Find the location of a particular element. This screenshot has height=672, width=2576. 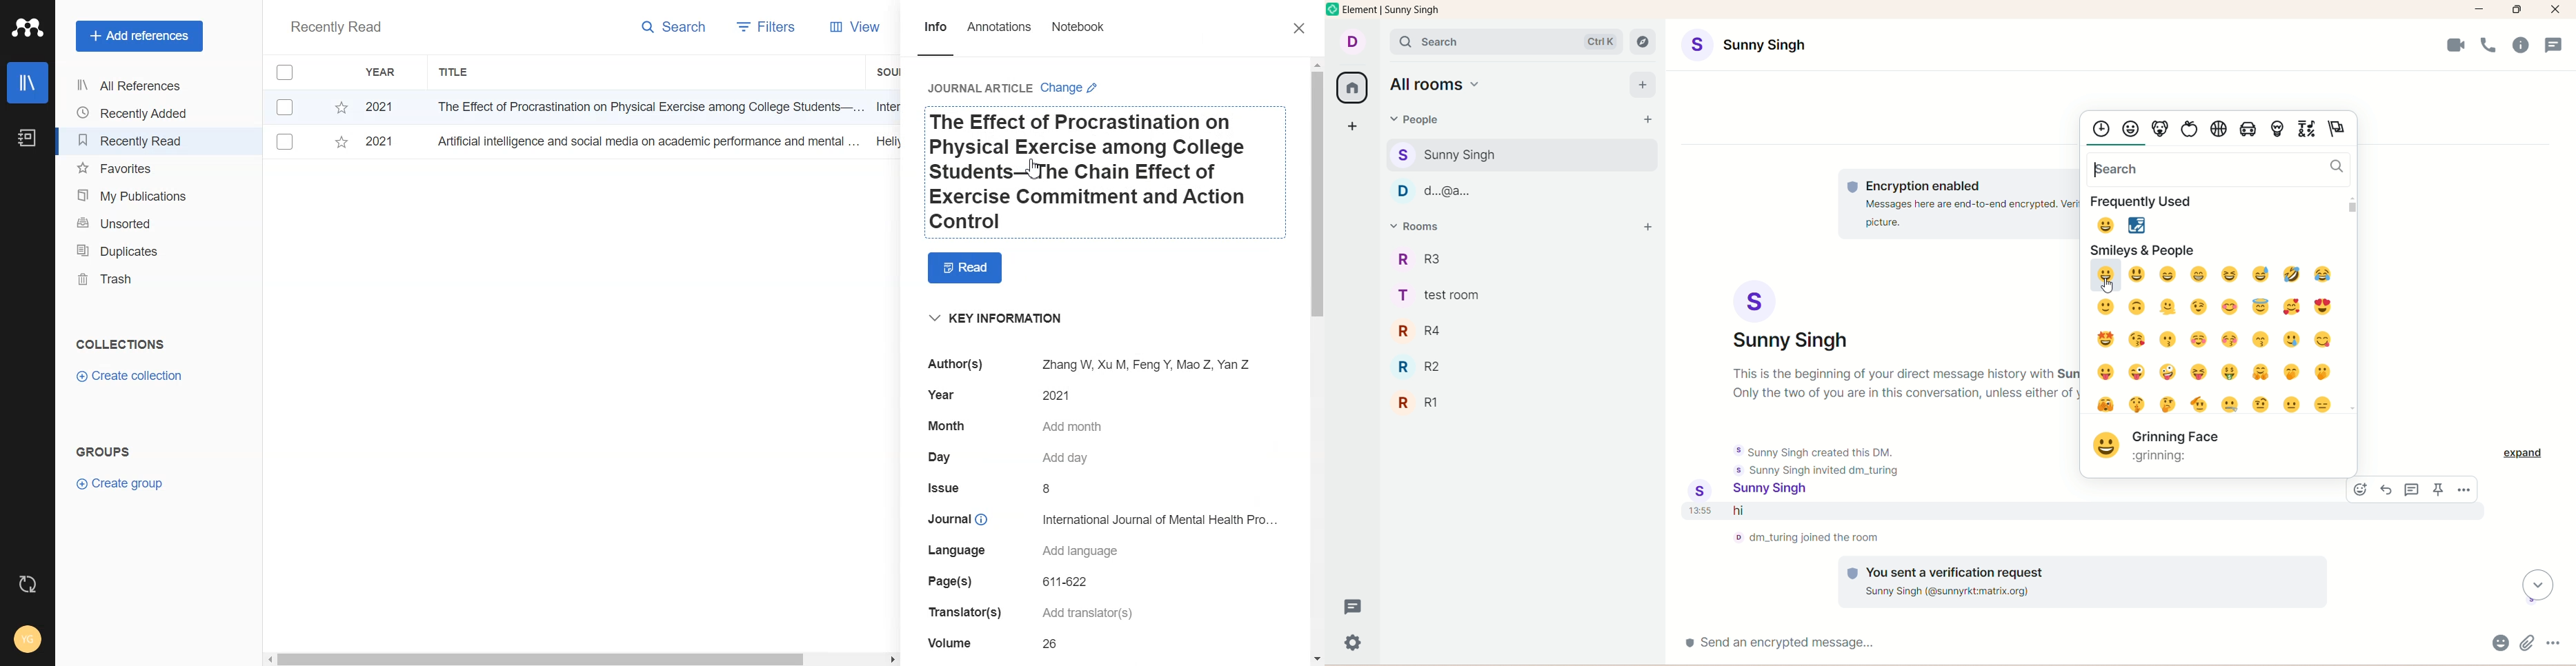

add is located at coordinates (1647, 228).